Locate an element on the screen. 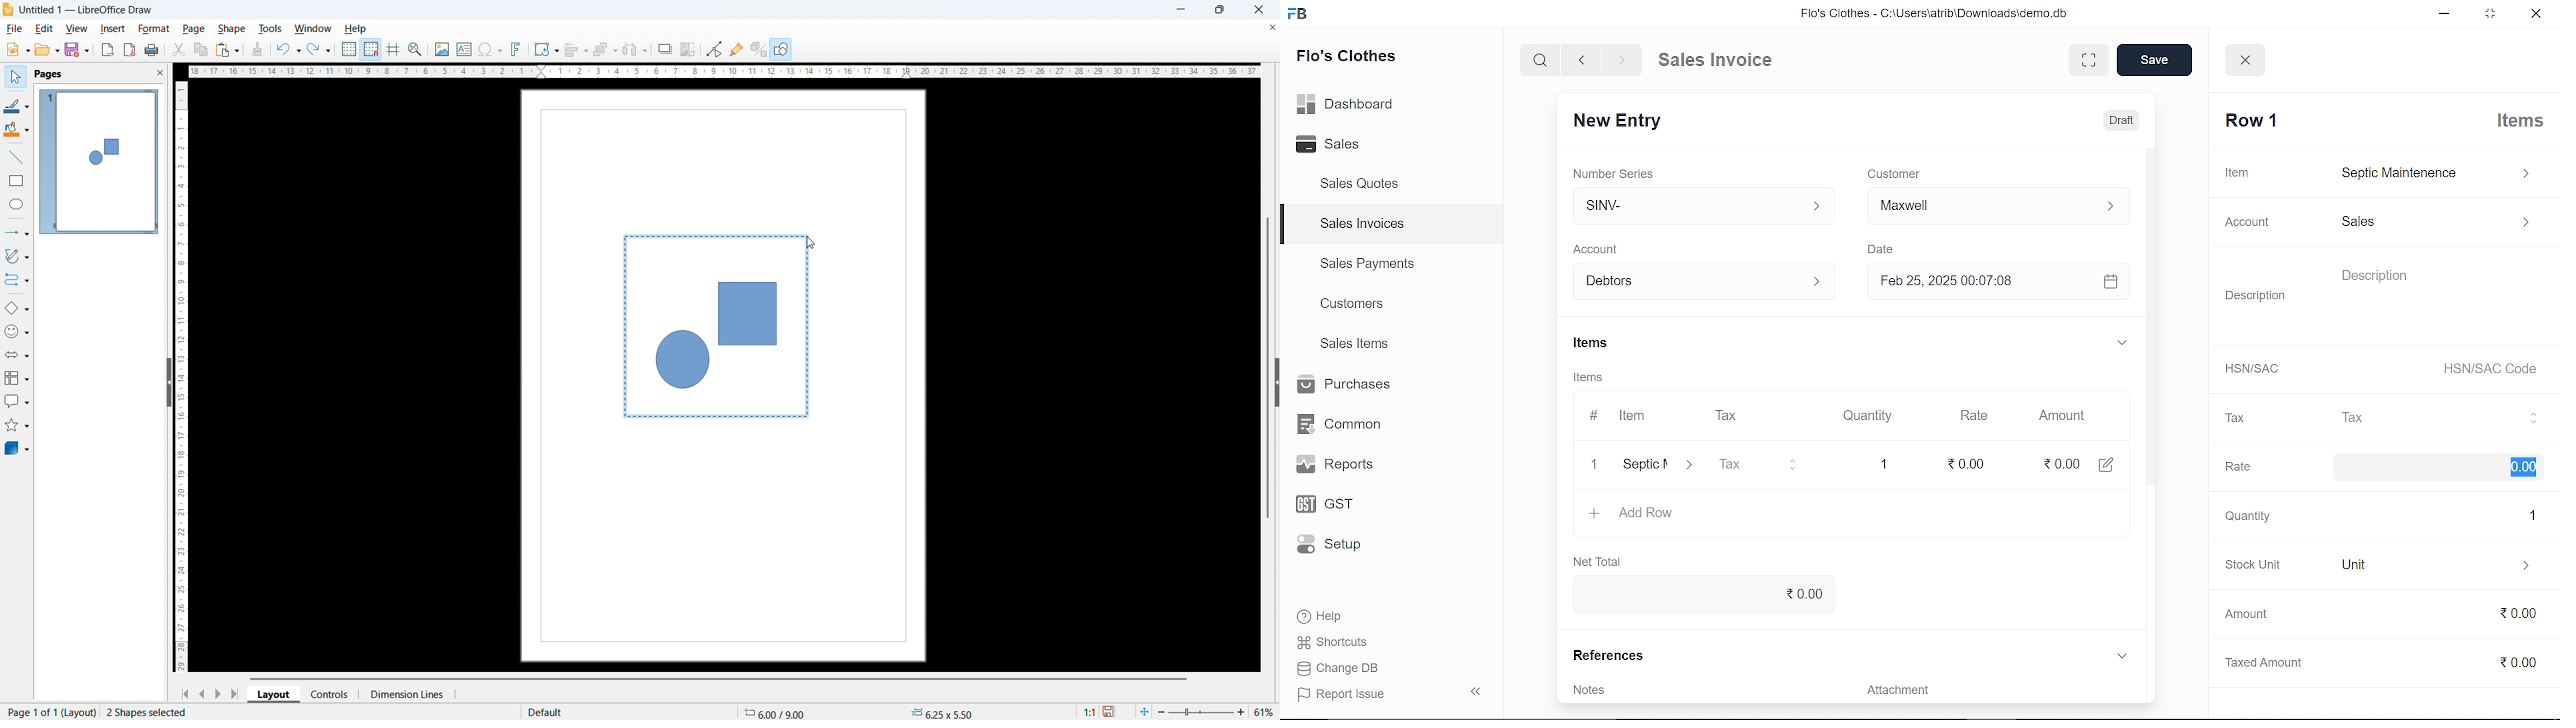  Account is located at coordinates (2250, 222).